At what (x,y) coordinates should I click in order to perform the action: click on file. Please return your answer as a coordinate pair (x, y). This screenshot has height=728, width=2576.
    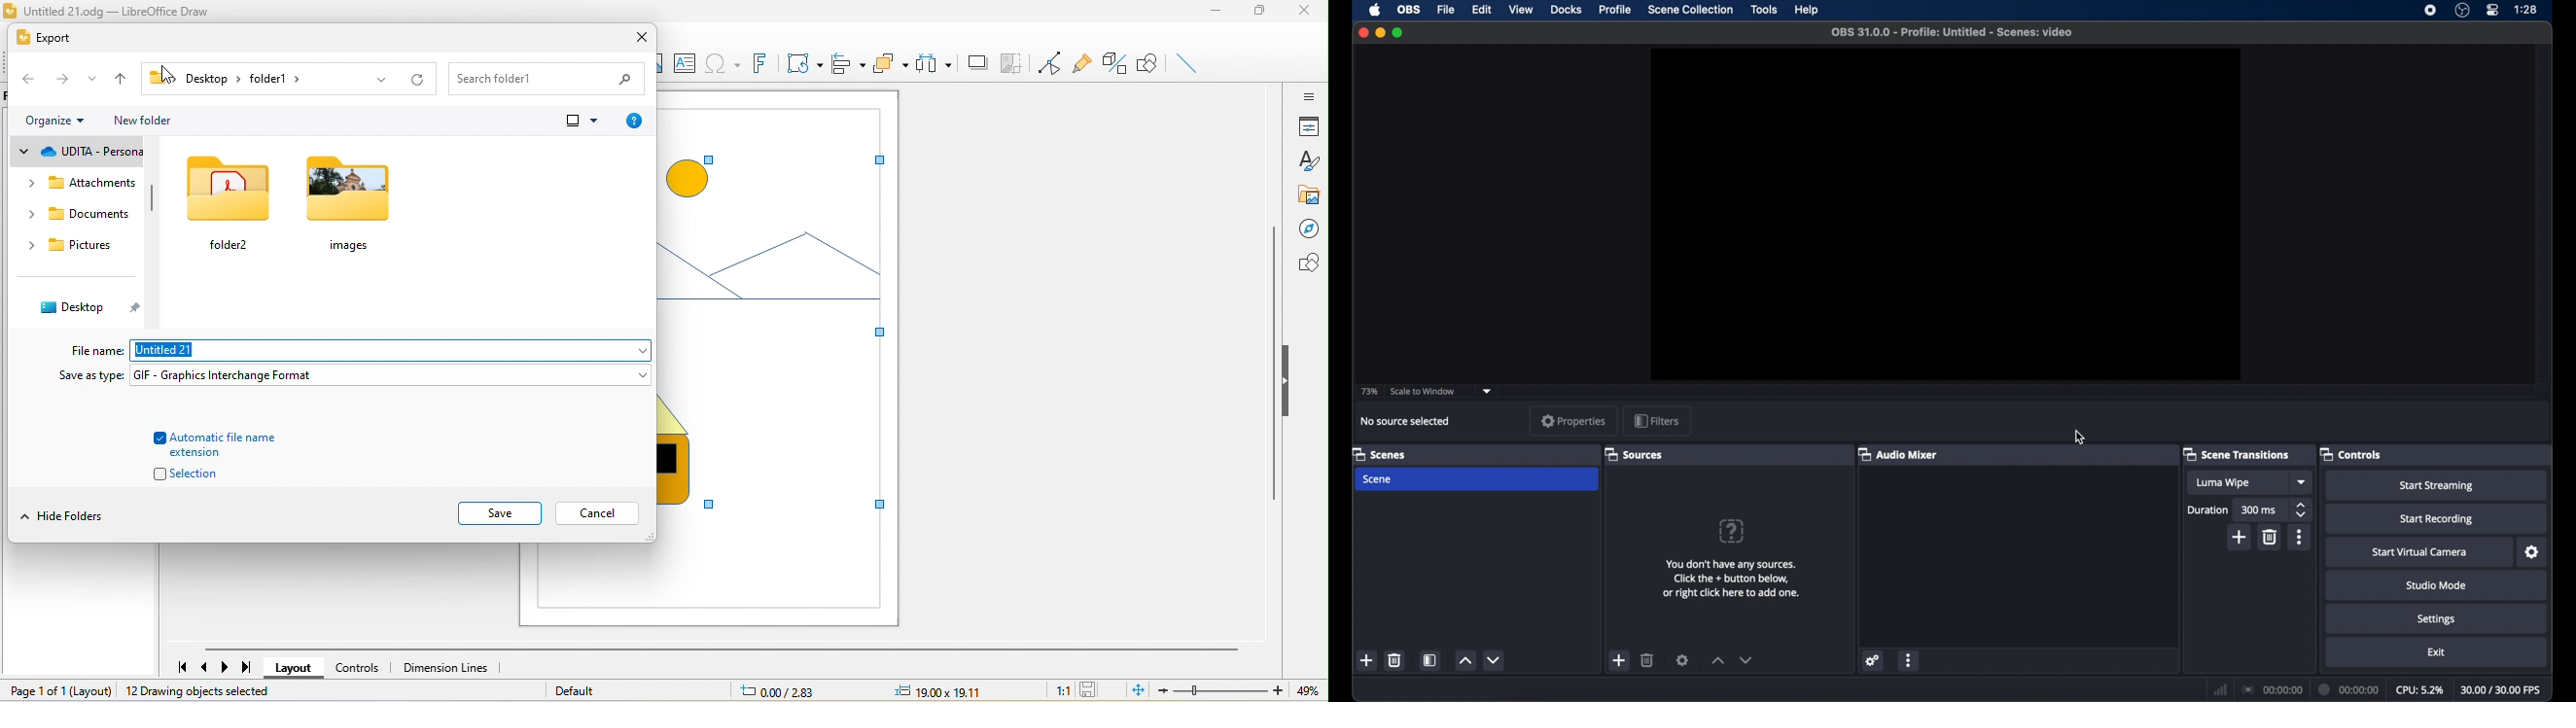
    Looking at the image, I should click on (1445, 10).